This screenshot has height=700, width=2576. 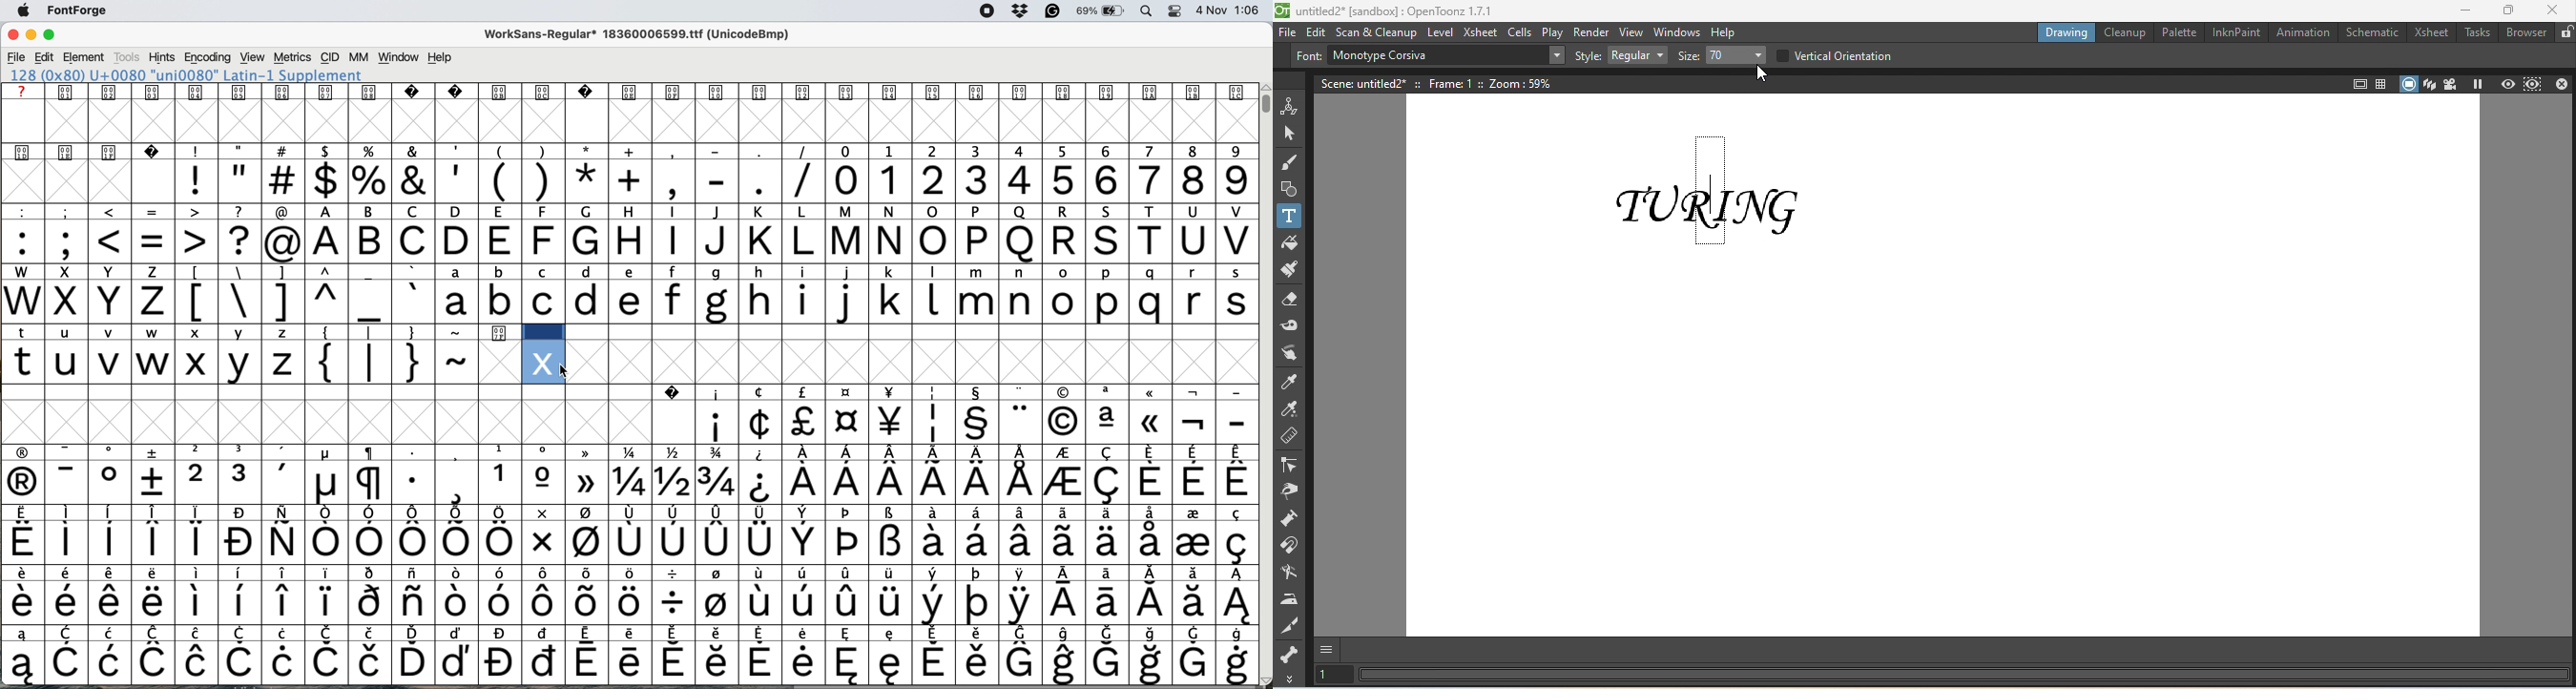 I want to click on glyph grid, so click(x=635, y=122).